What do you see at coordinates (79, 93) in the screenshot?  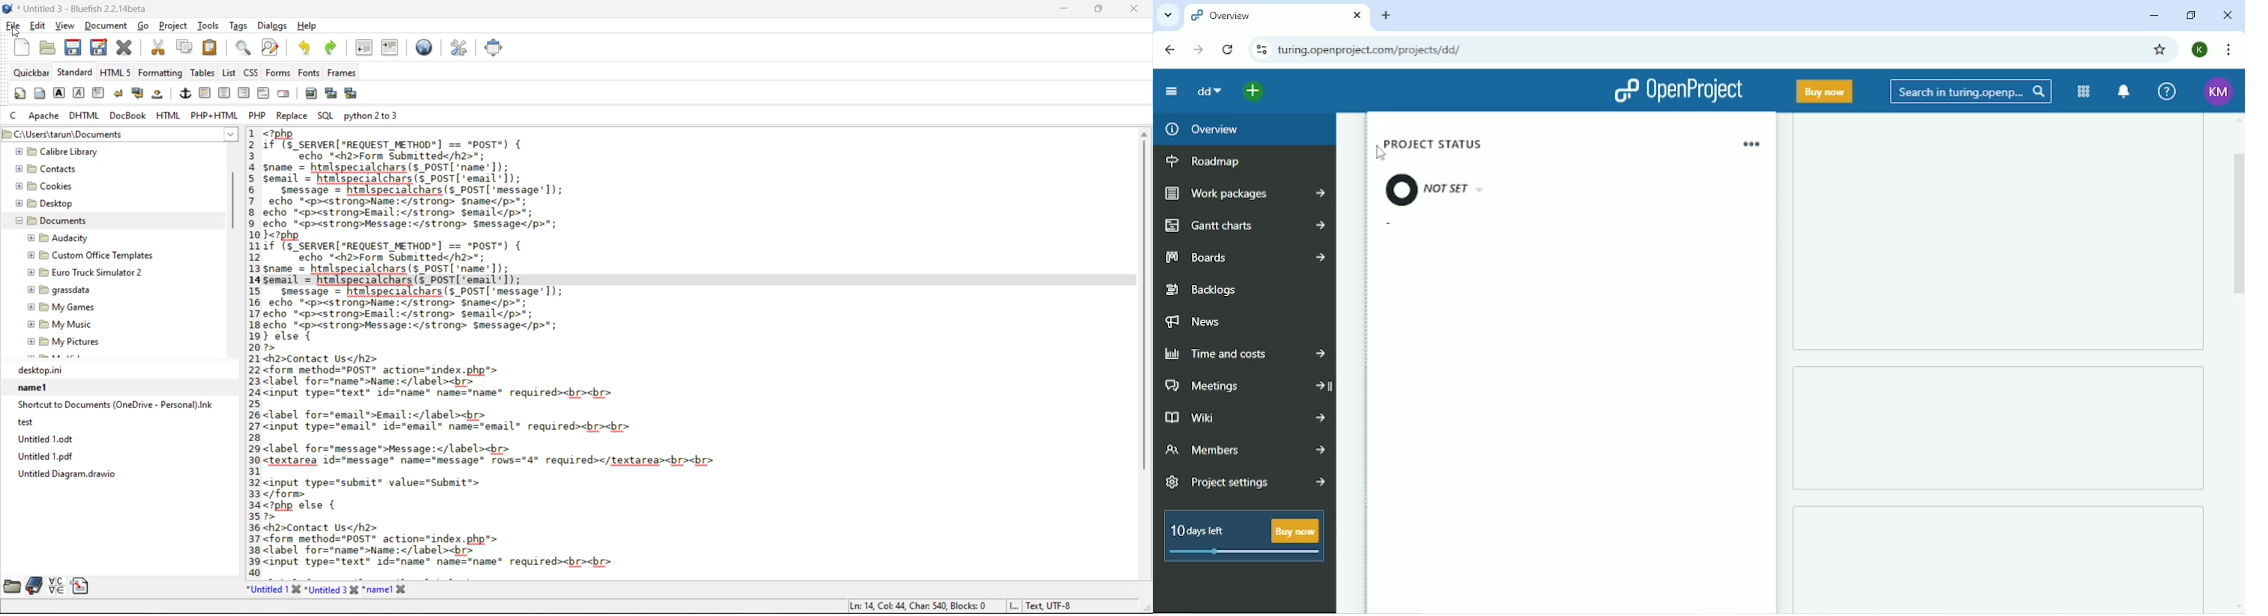 I see `emphasis` at bounding box center [79, 93].